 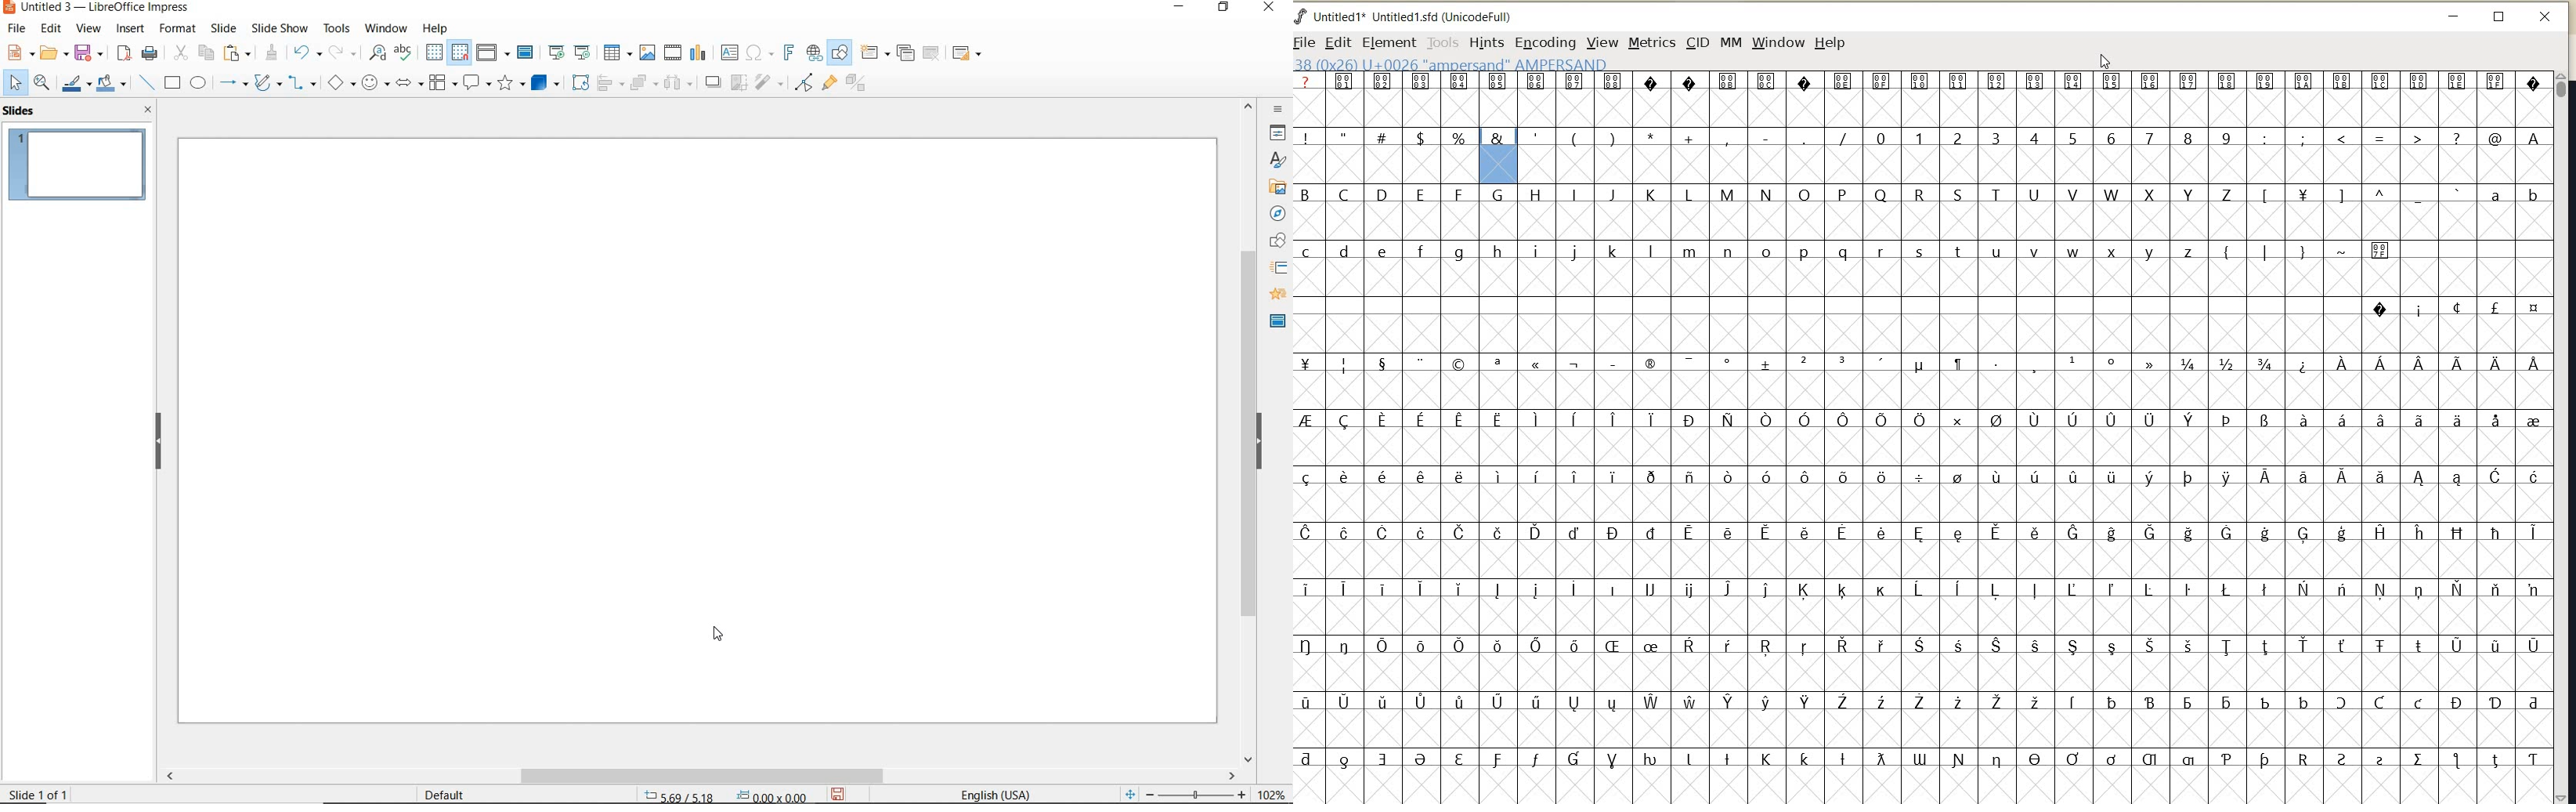 What do you see at coordinates (787, 51) in the screenshot?
I see `INSERT FRONTWORK TEXT` at bounding box center [787, 51].